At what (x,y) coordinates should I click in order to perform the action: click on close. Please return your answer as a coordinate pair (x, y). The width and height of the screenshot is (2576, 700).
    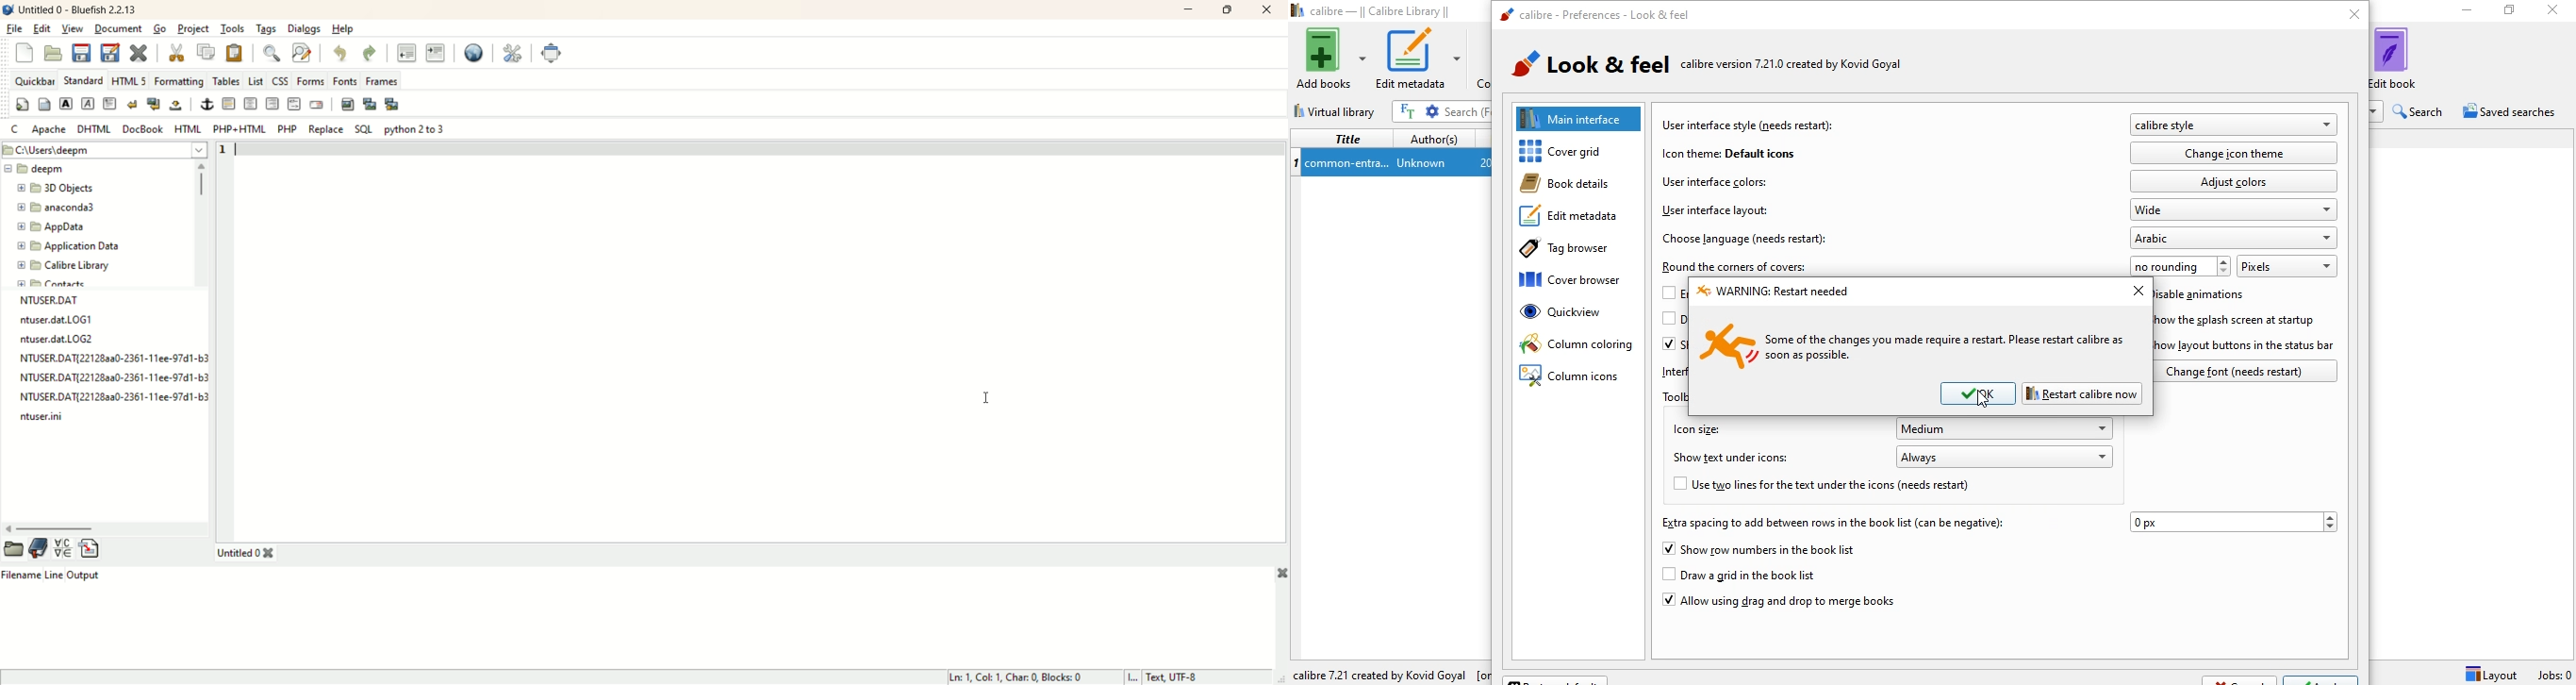
    Looking at the image, I should click on (270, 553).